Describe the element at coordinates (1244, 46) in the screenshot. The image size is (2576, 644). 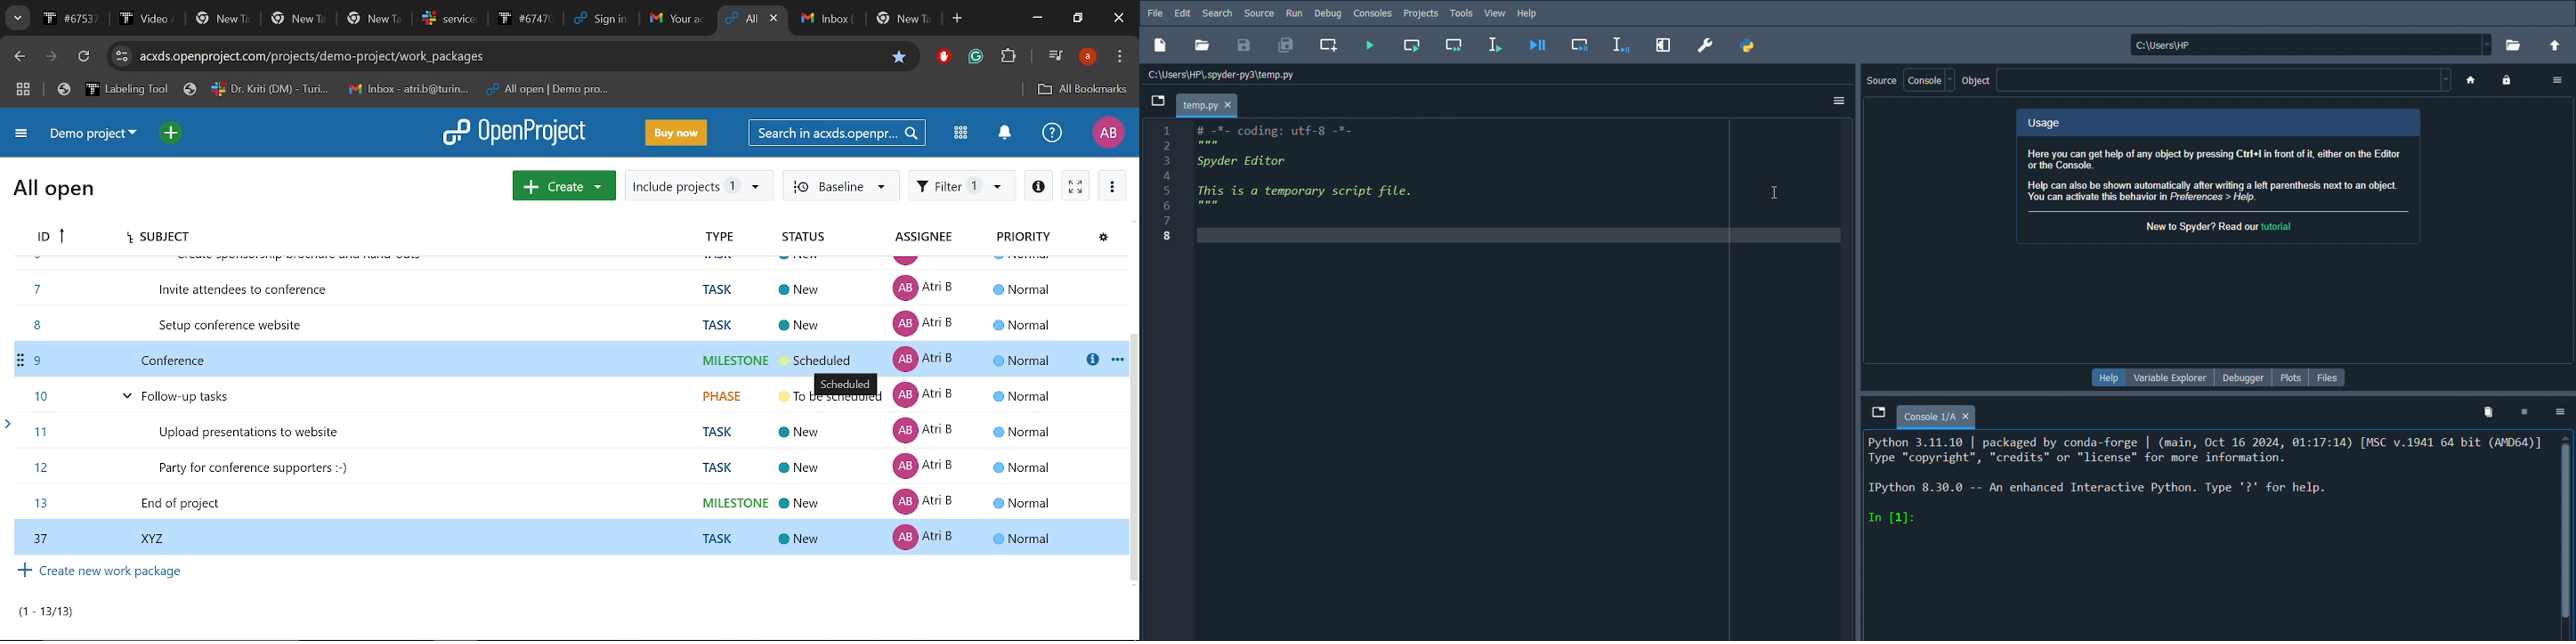
I see `Save files` at that location.